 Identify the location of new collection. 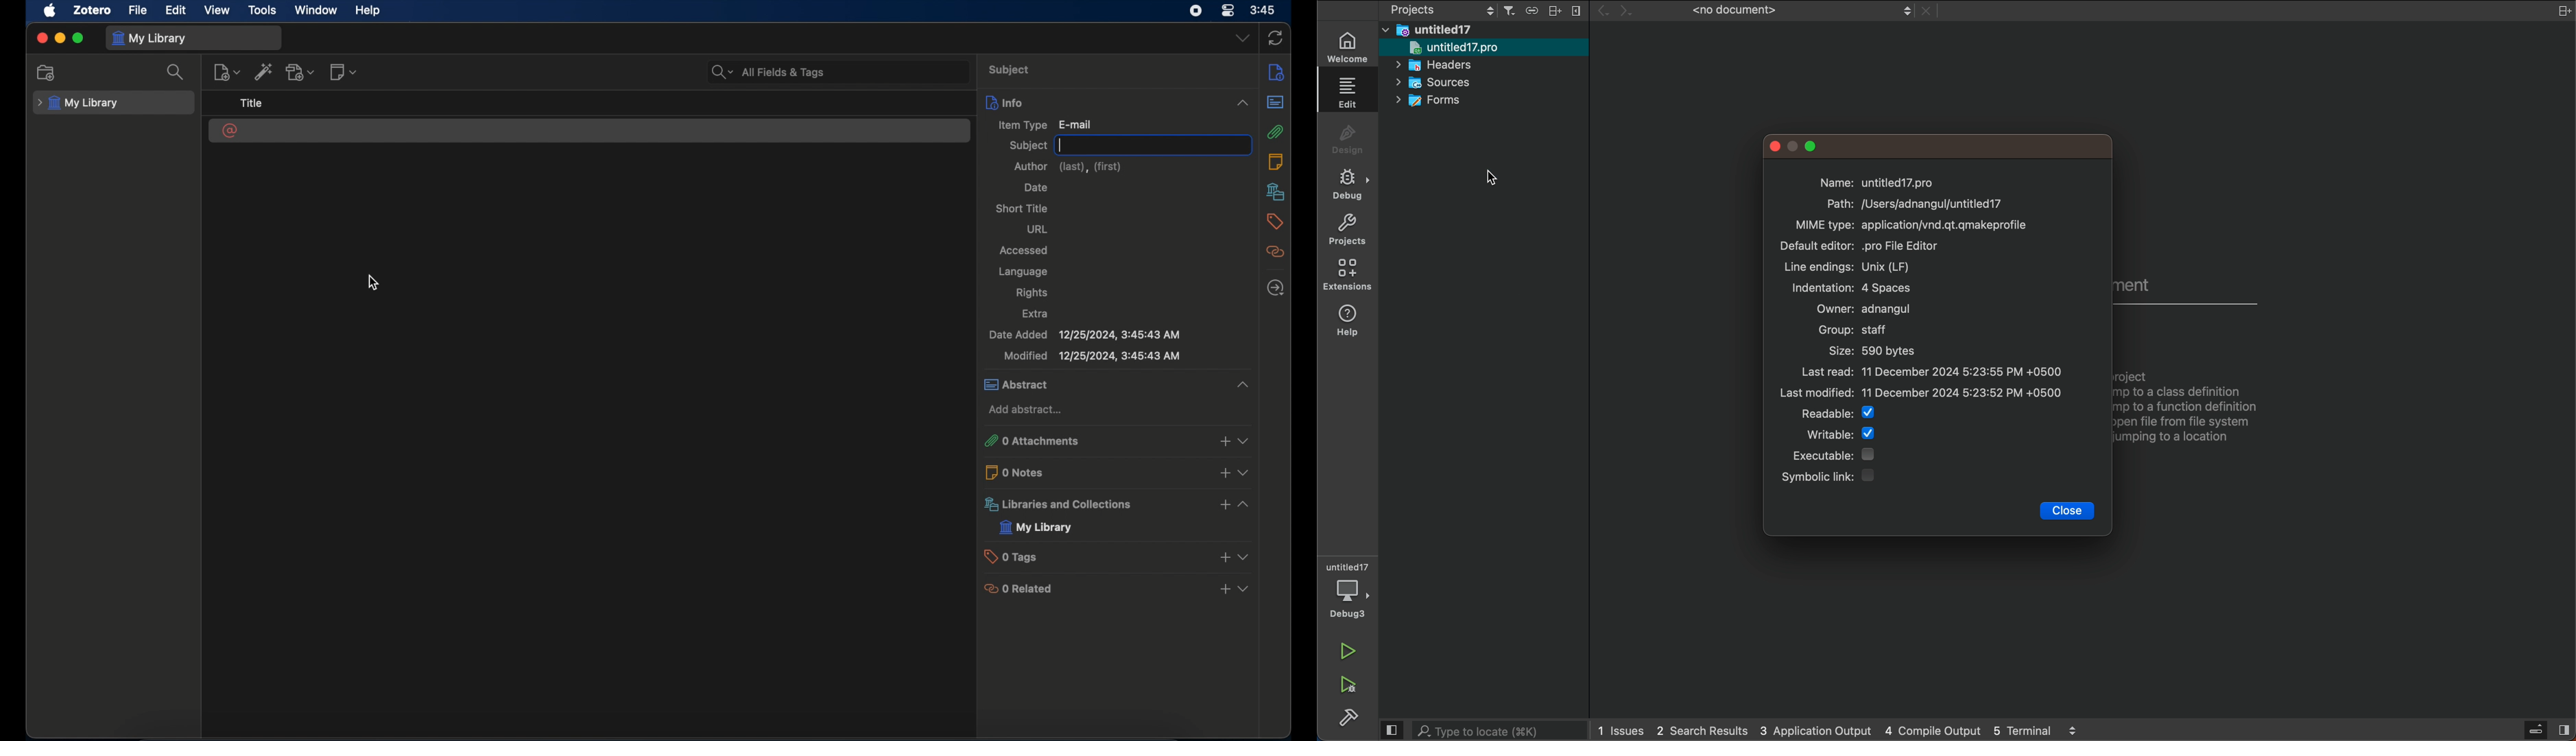
(47, 73).